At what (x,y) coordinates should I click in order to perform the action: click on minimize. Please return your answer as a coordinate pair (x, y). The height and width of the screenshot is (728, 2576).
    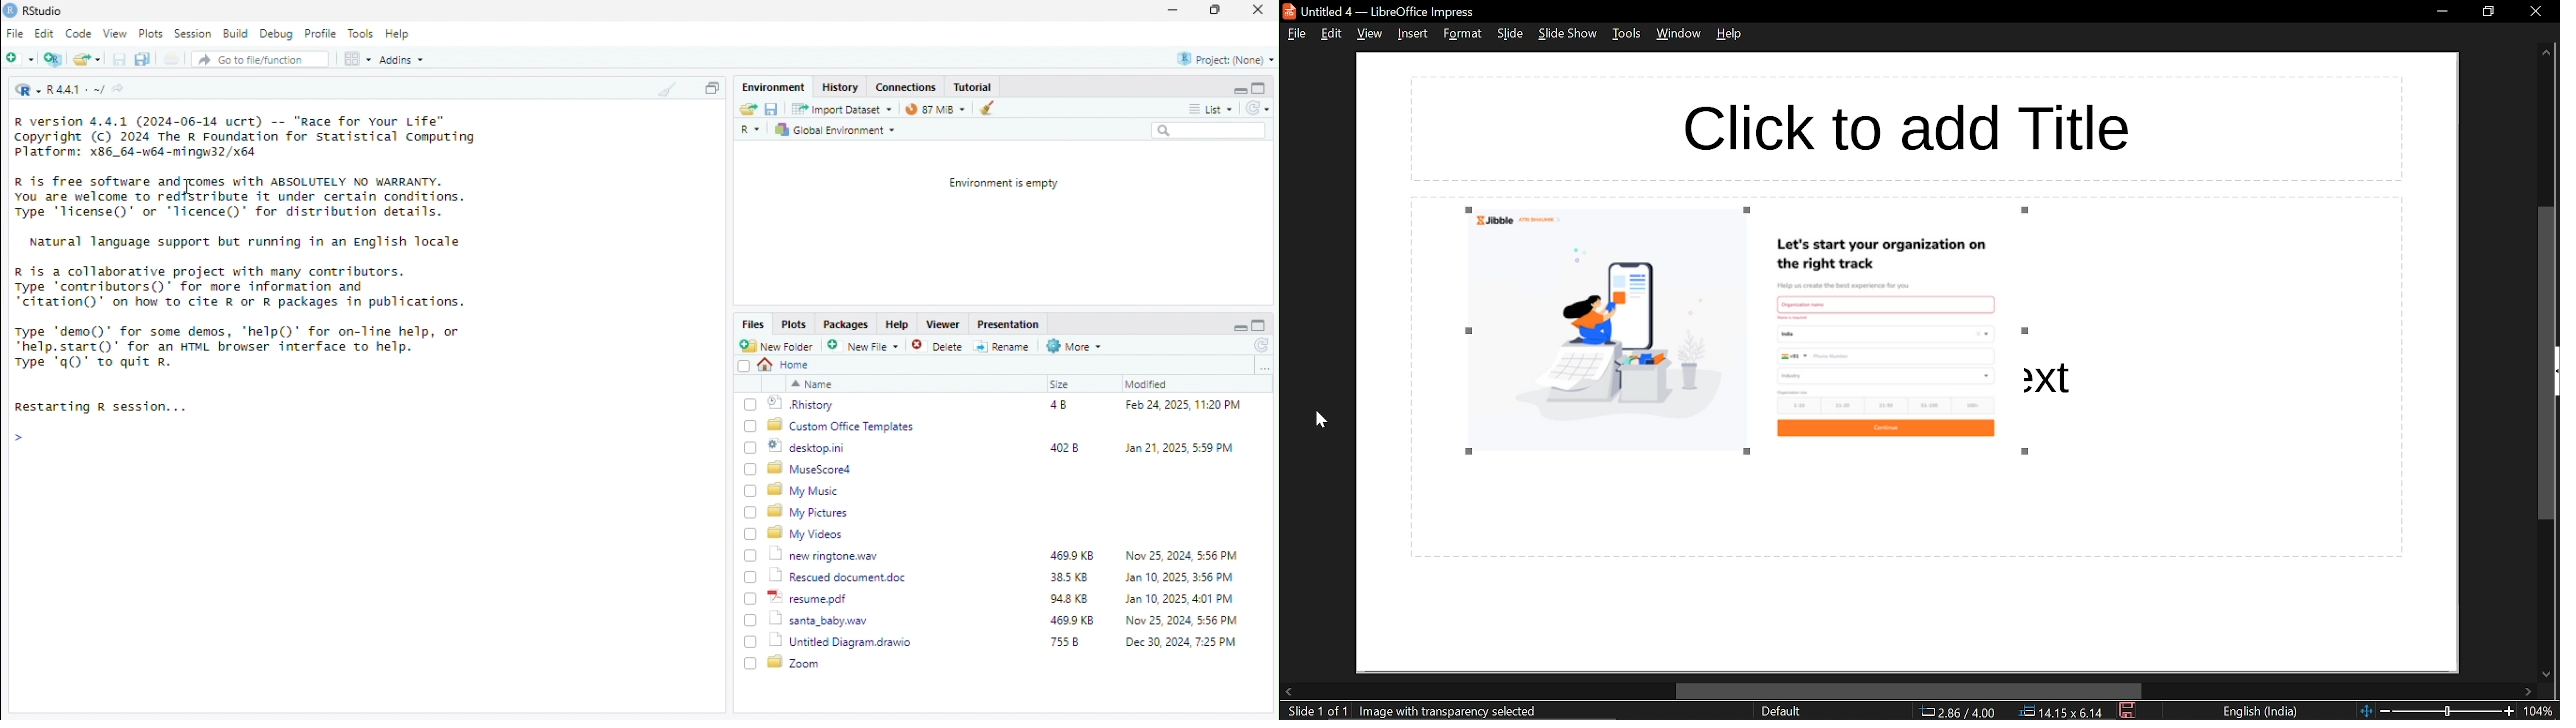
    Looking at the image, I should click on (2442, 10).